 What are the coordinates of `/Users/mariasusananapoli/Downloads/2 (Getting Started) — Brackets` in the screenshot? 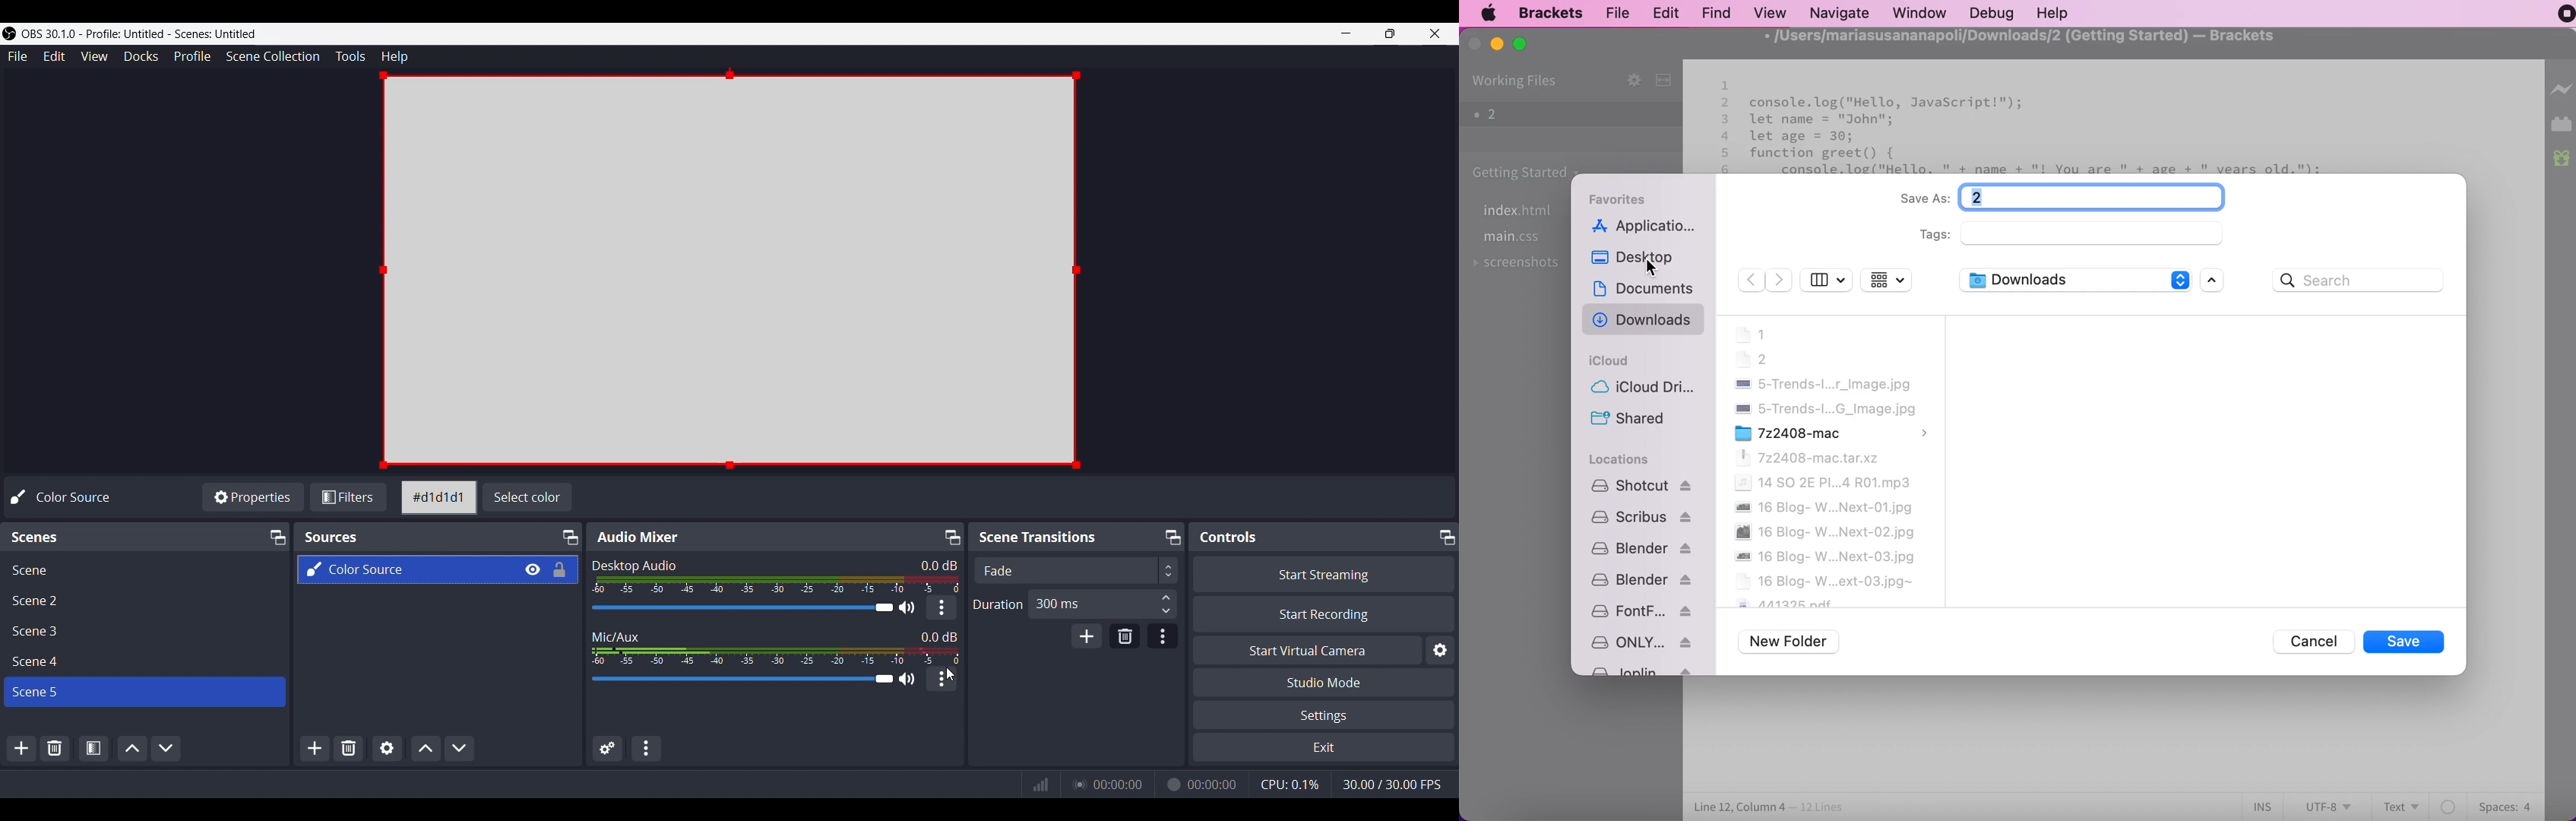 It's located at (2015, 36).